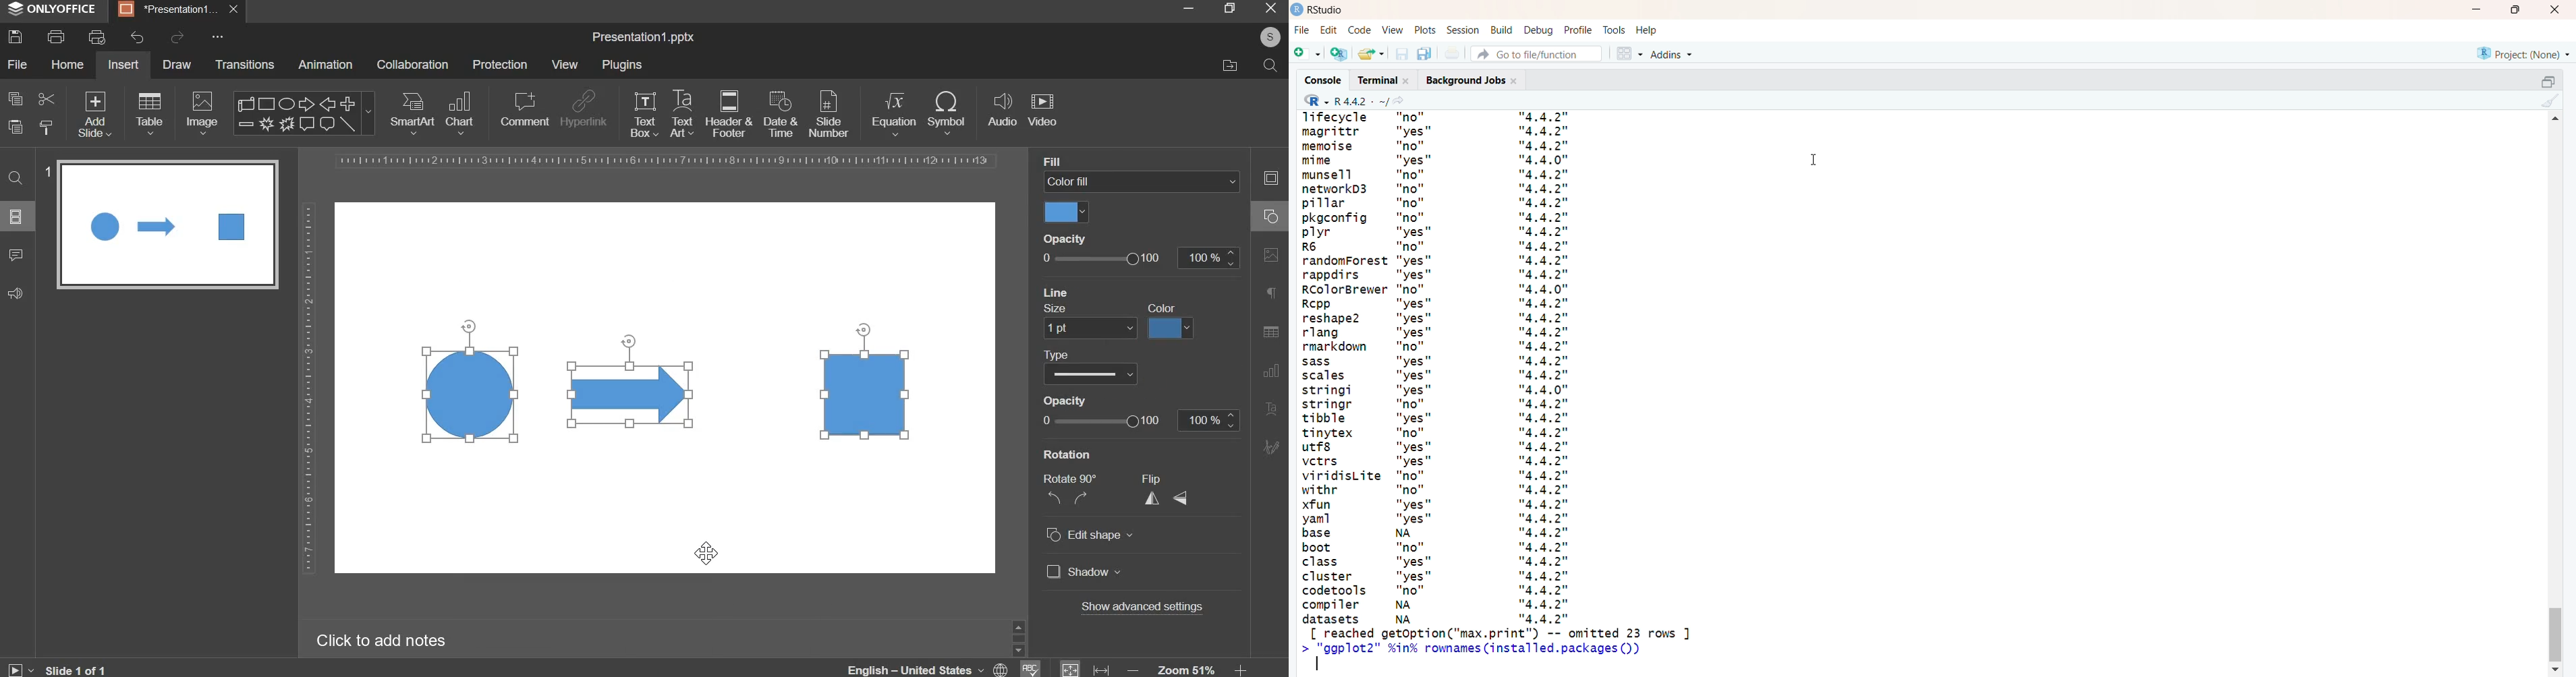 This screenshot has height=700, width=2576. Describe the element at coordinates (15, 36) in the screenshot. I see `save` at that location.